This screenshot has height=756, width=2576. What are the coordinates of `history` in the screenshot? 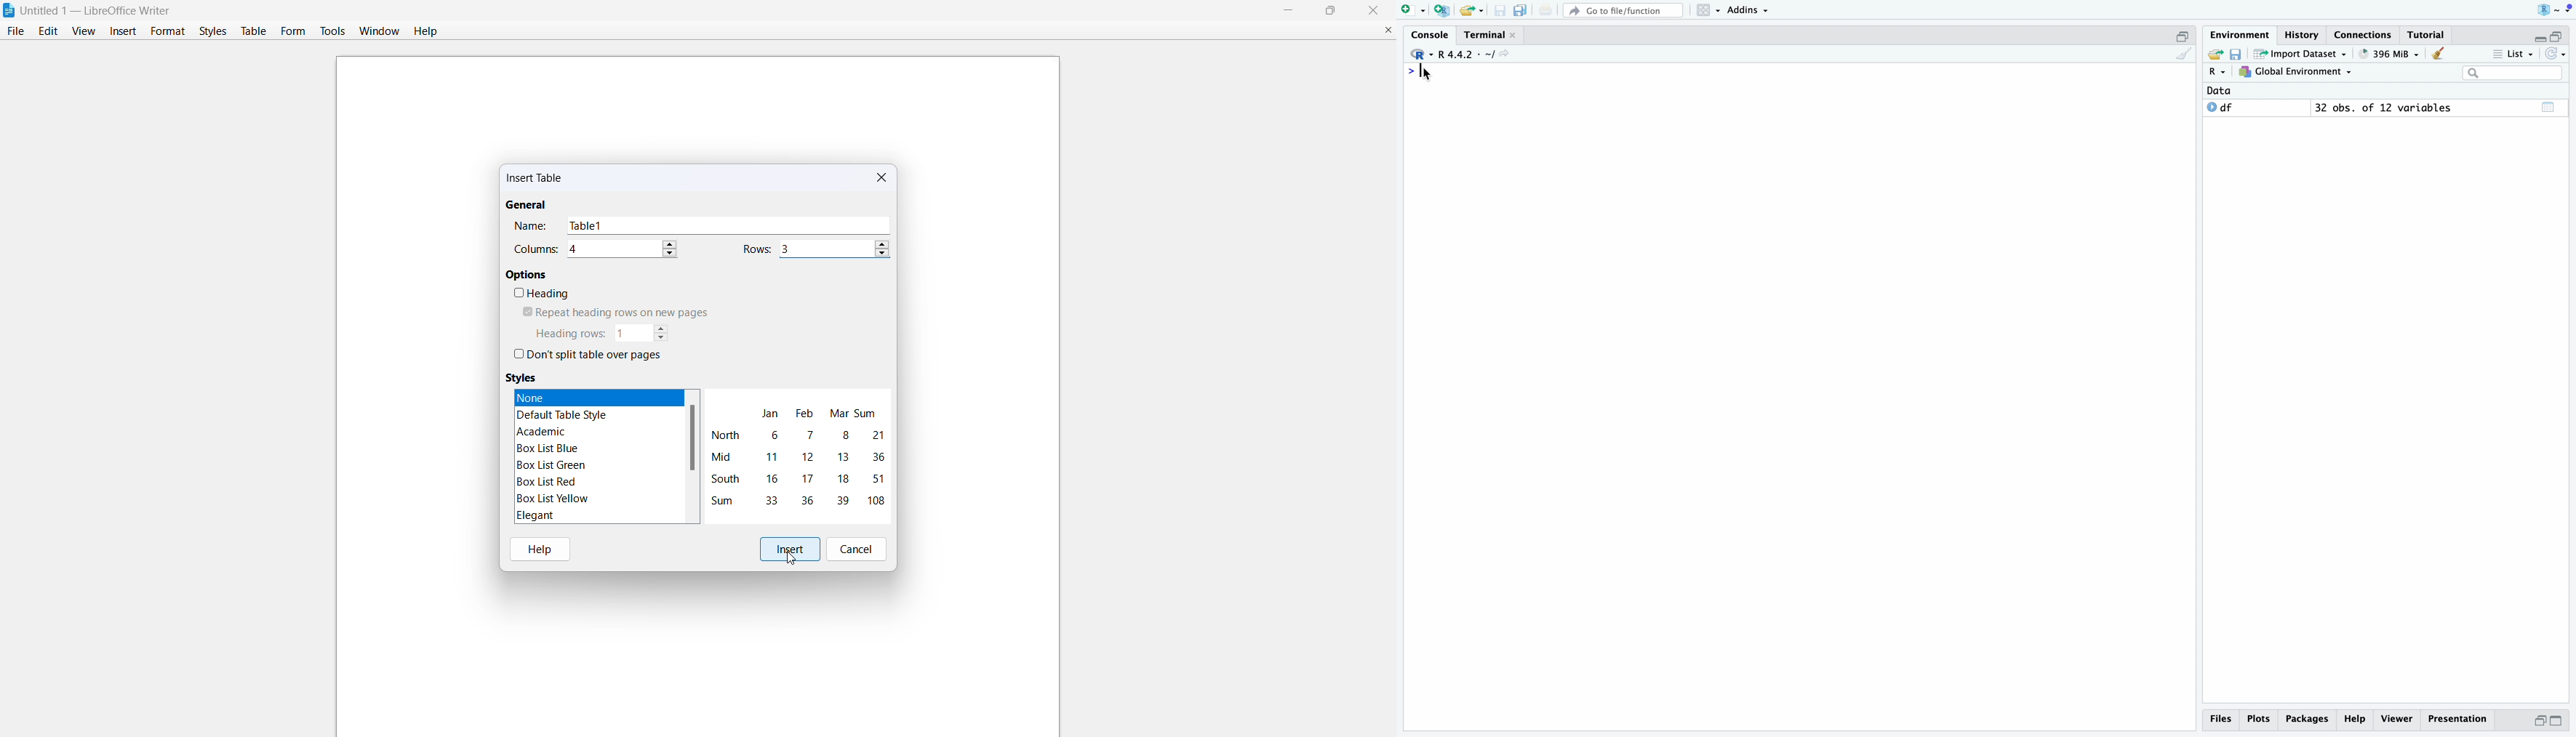 It's located at (2303, 35).